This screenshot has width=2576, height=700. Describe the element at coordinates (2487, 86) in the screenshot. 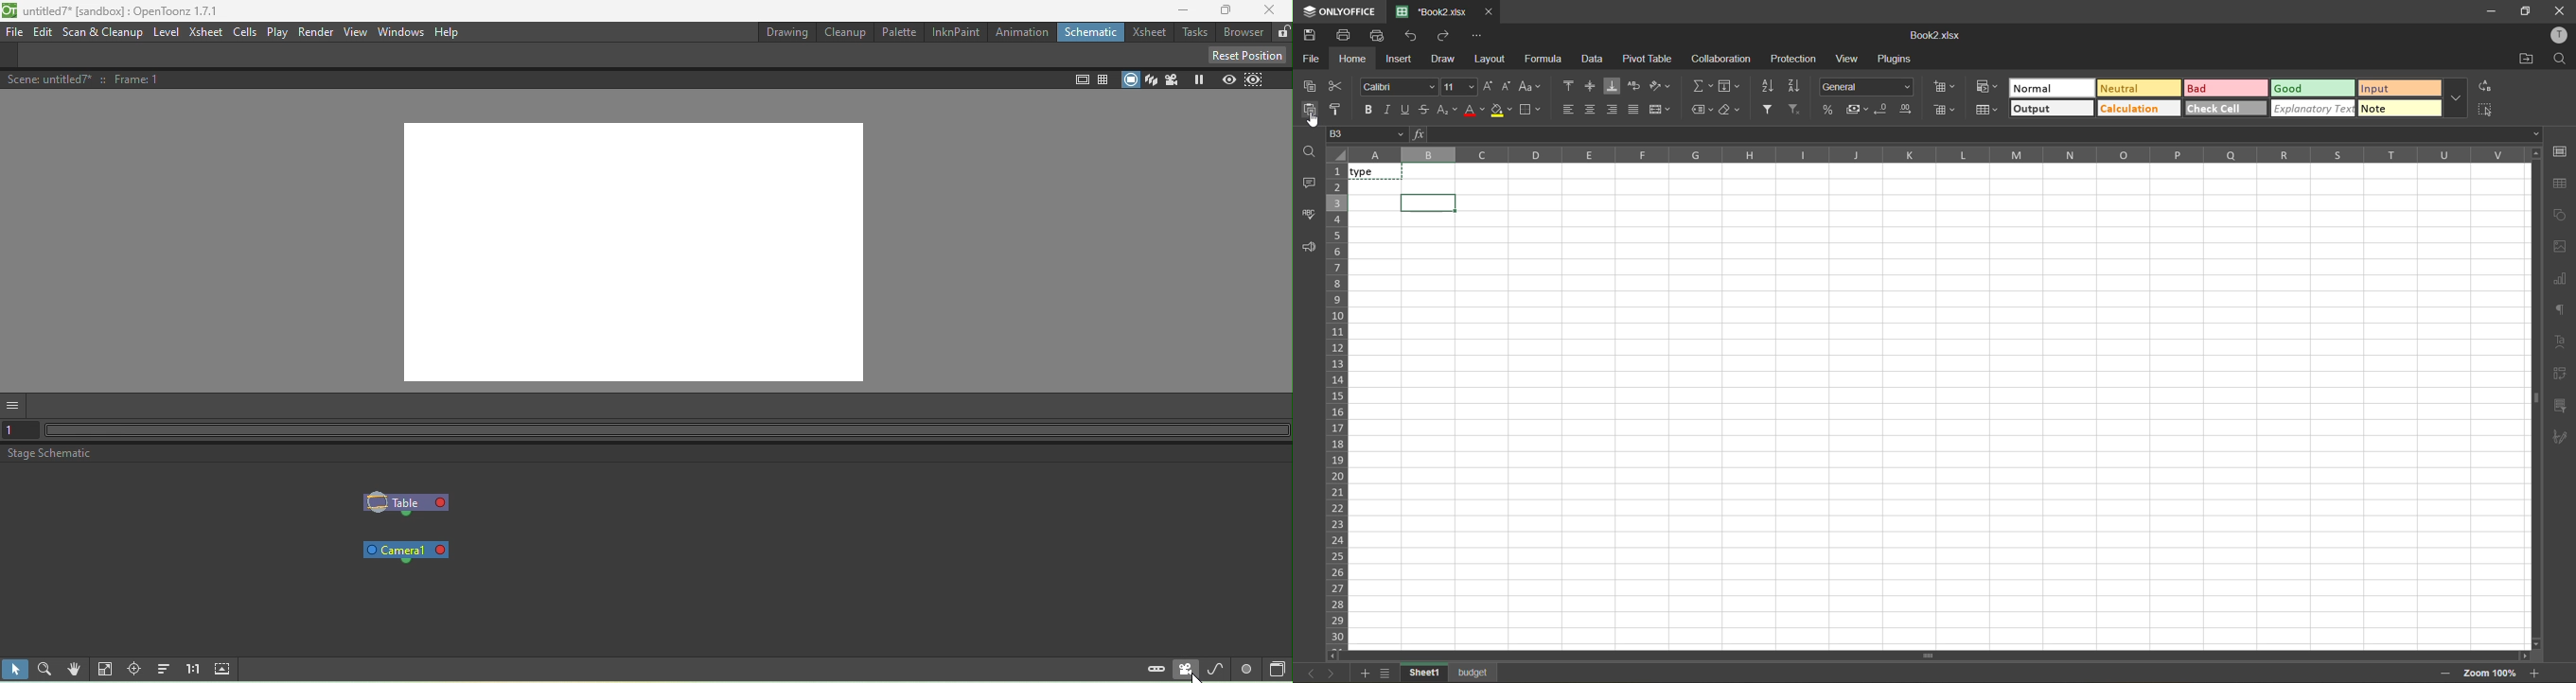

I see `replace` at that location.